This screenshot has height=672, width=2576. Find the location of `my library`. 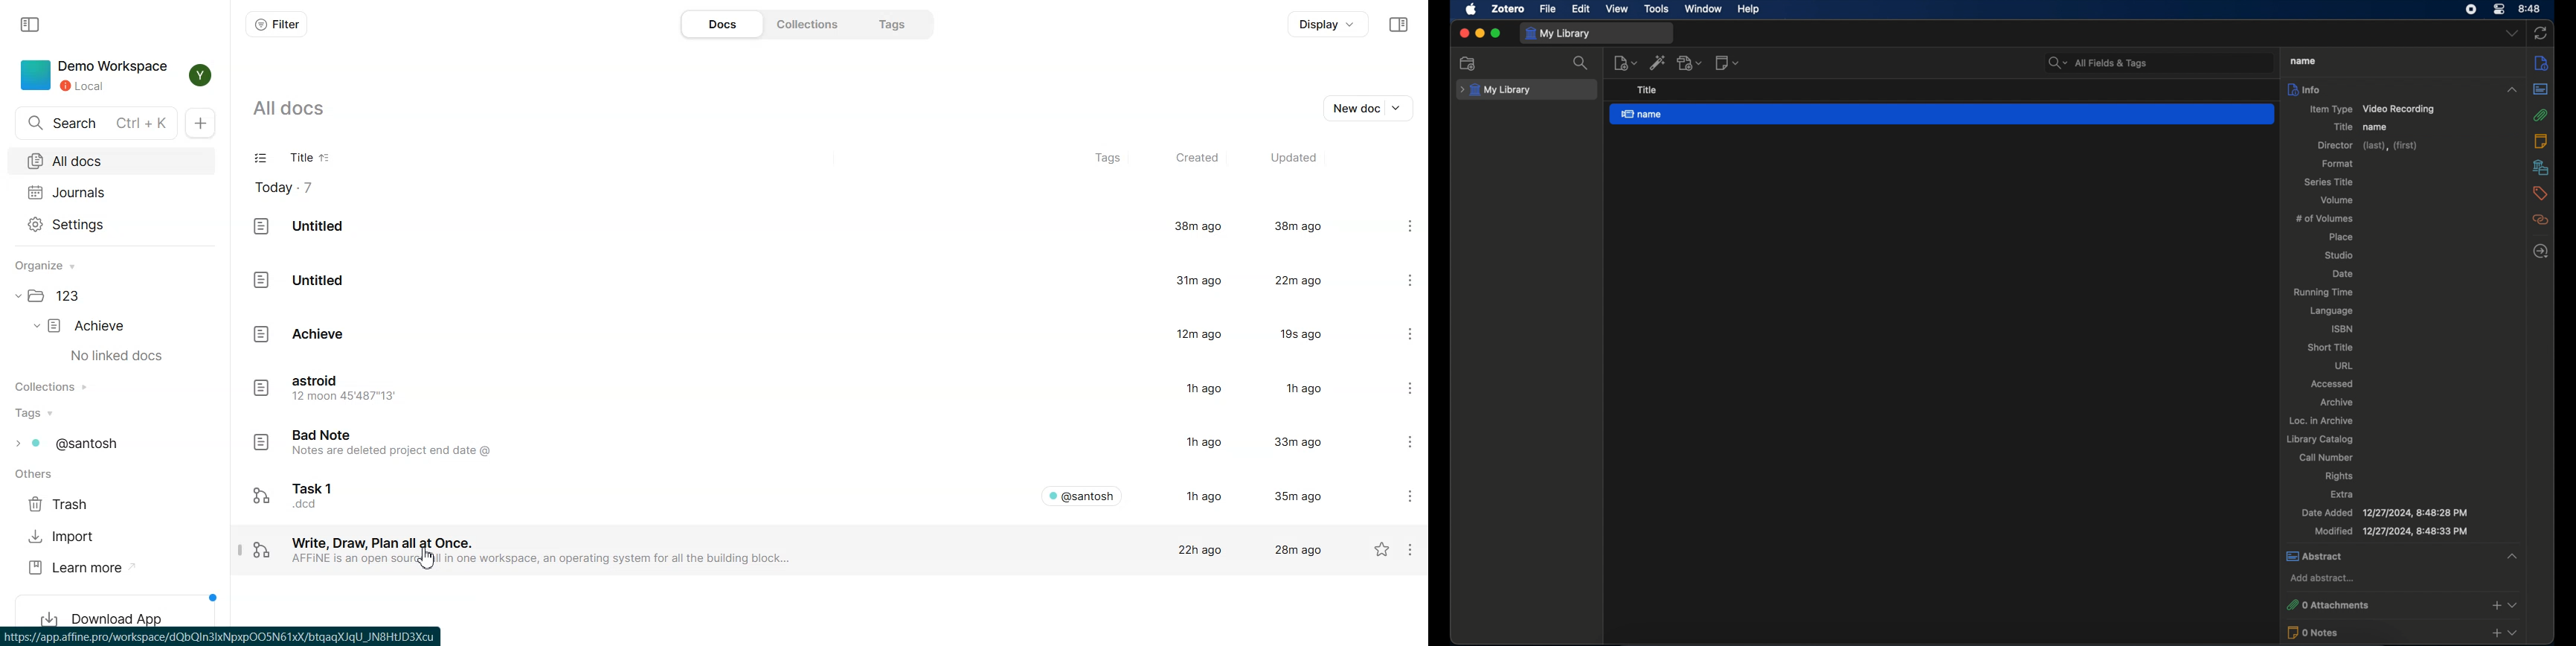

my library is located at coordinates (1557, 34).